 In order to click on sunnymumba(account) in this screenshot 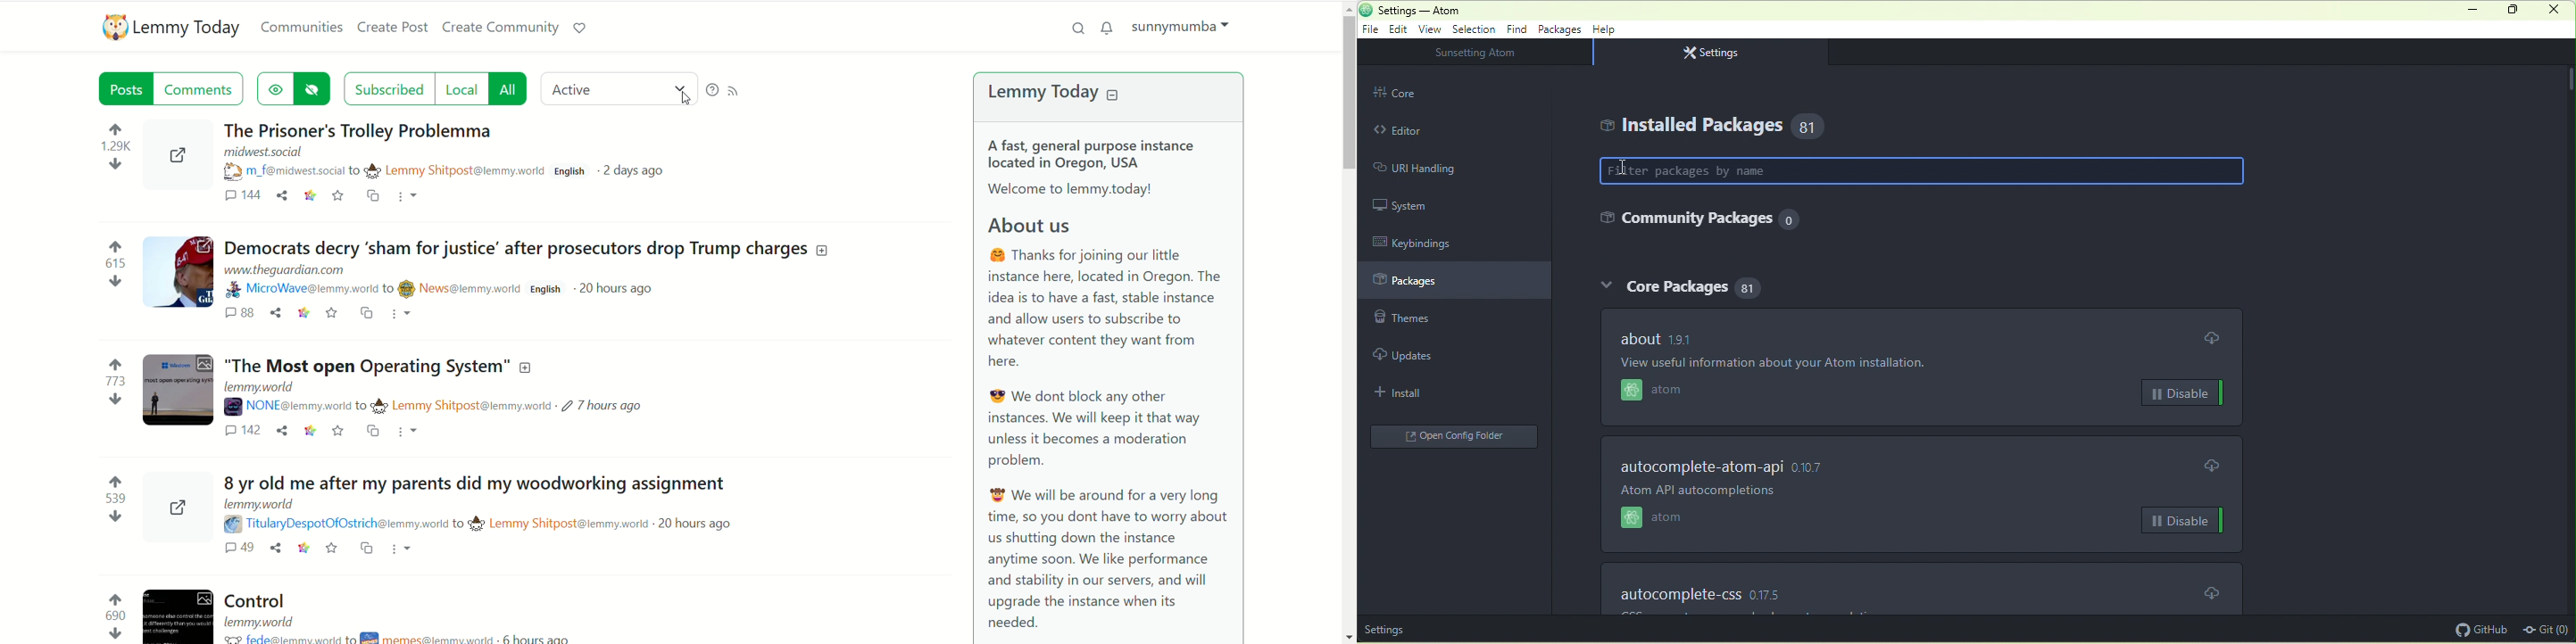, I will do `click(1178, 25)`.